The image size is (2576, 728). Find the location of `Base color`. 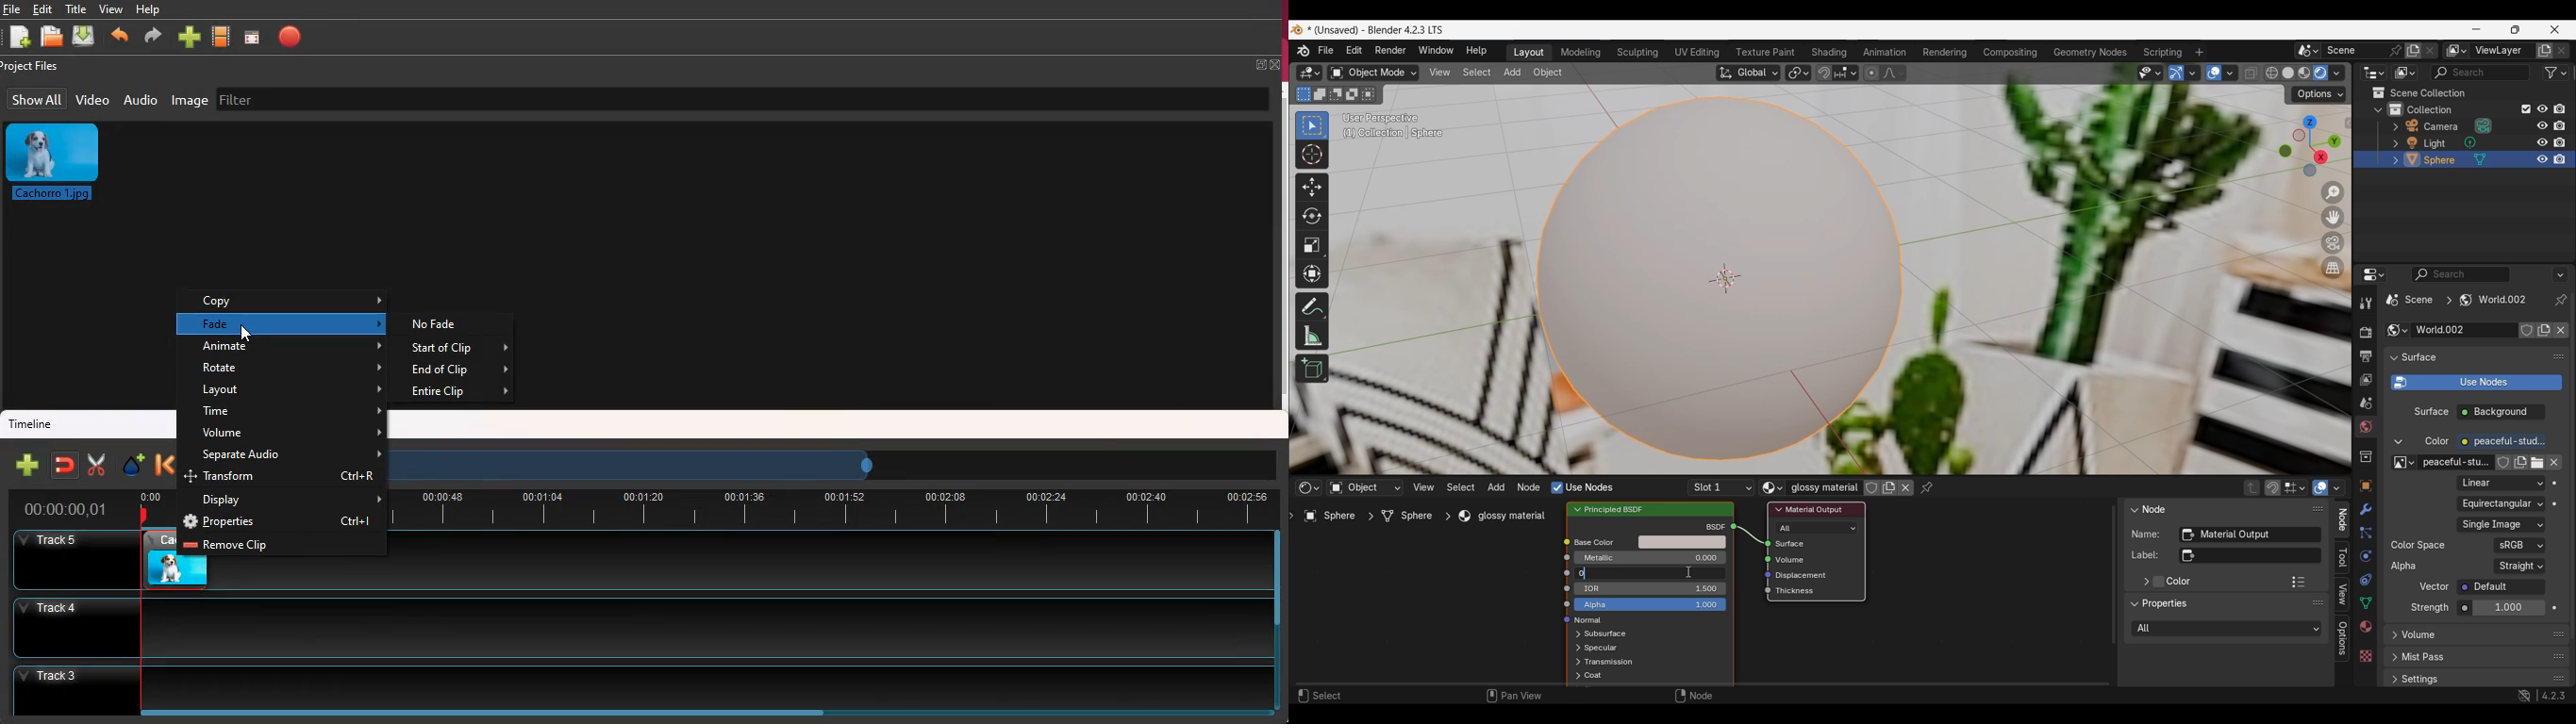

Base color is located at coordinates (1604, 543).